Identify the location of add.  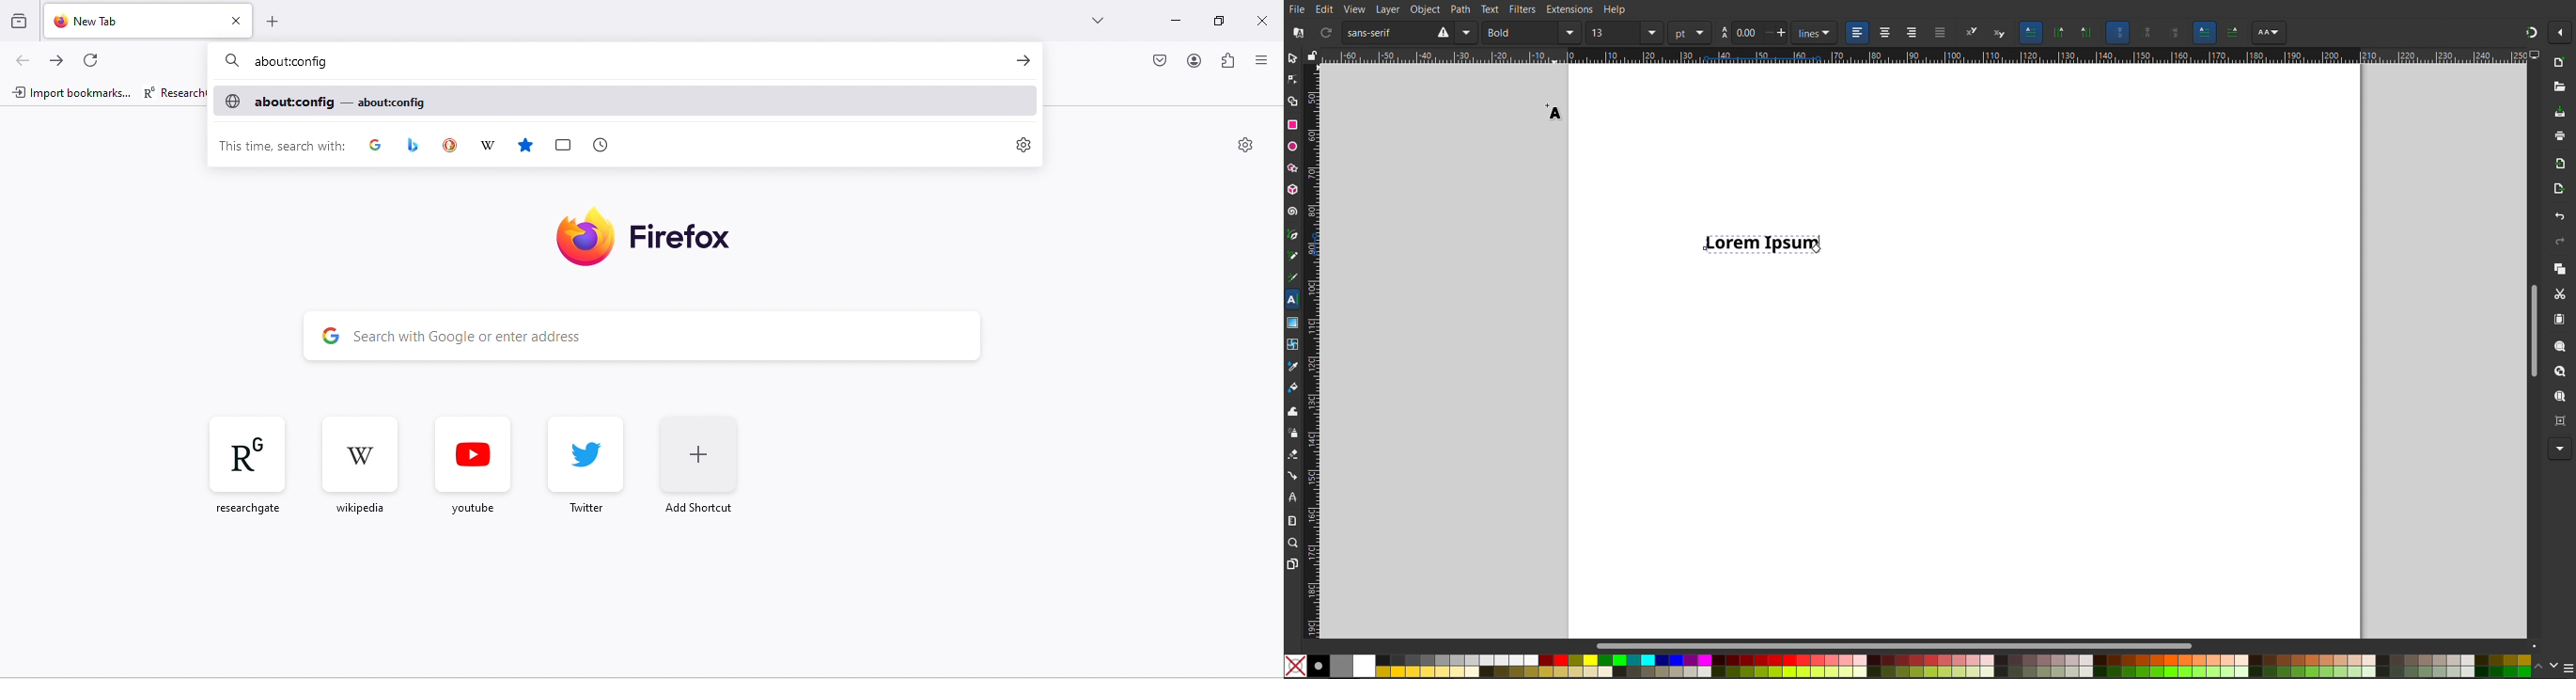
(273, 20).